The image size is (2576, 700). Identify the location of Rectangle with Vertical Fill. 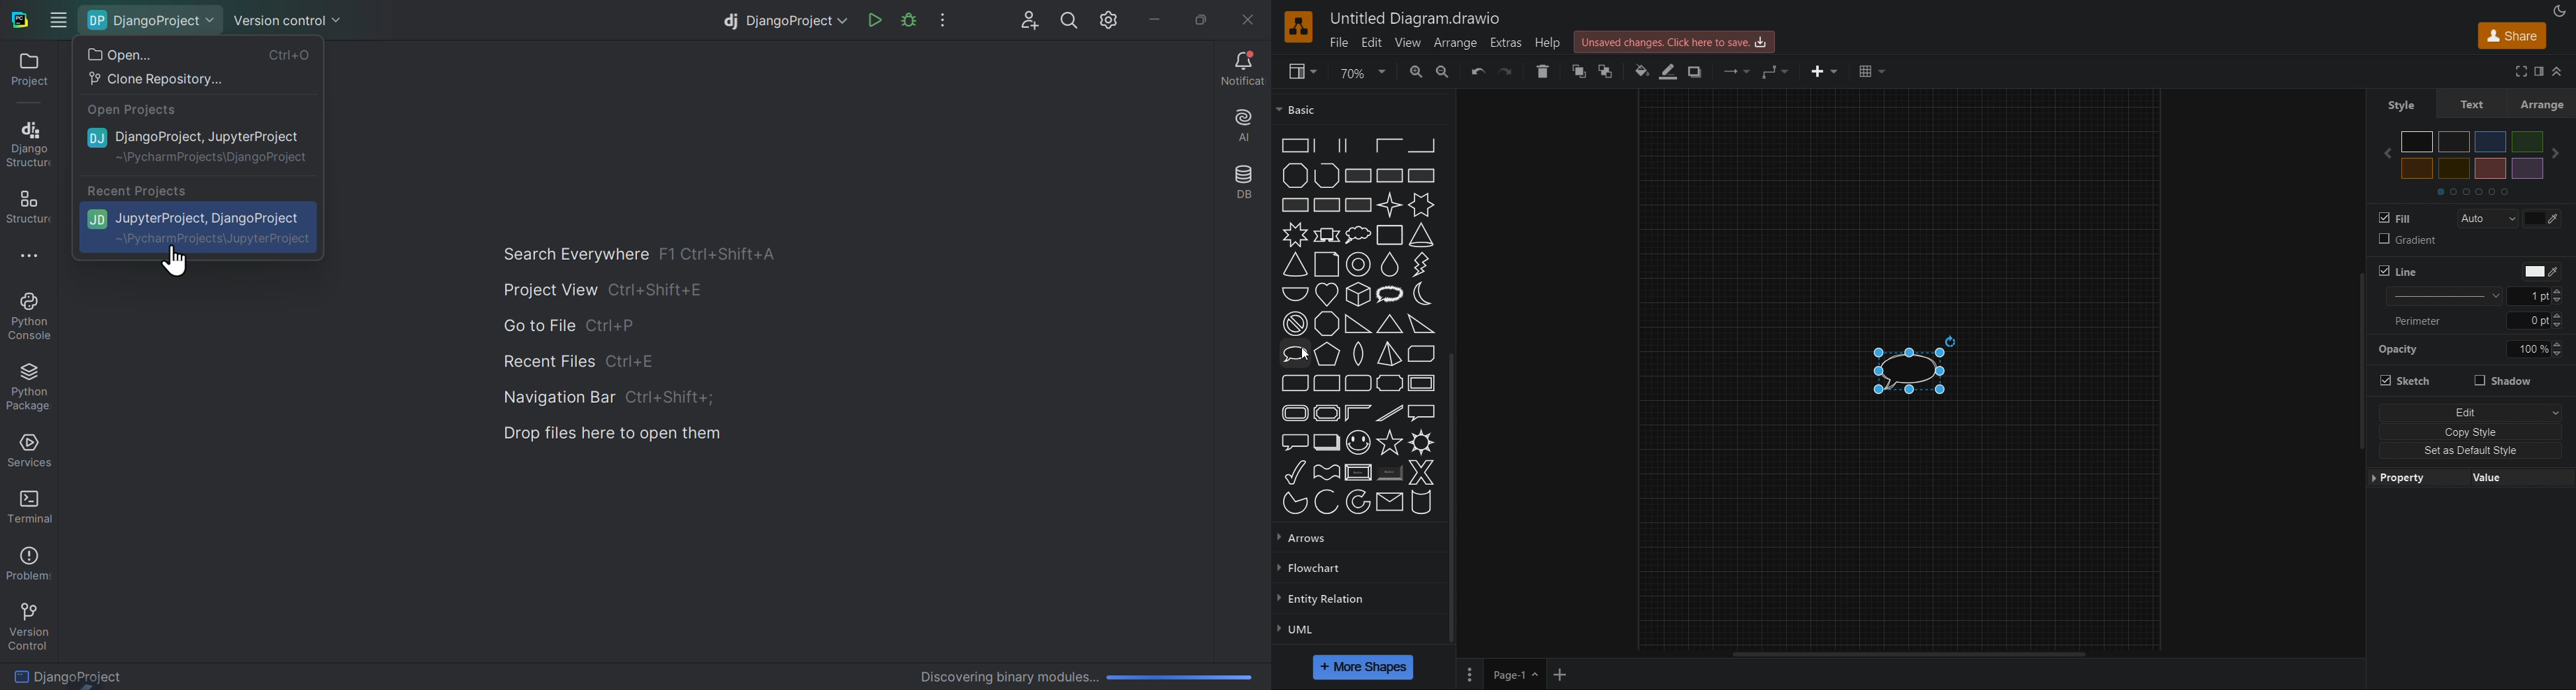
(1421, 176).